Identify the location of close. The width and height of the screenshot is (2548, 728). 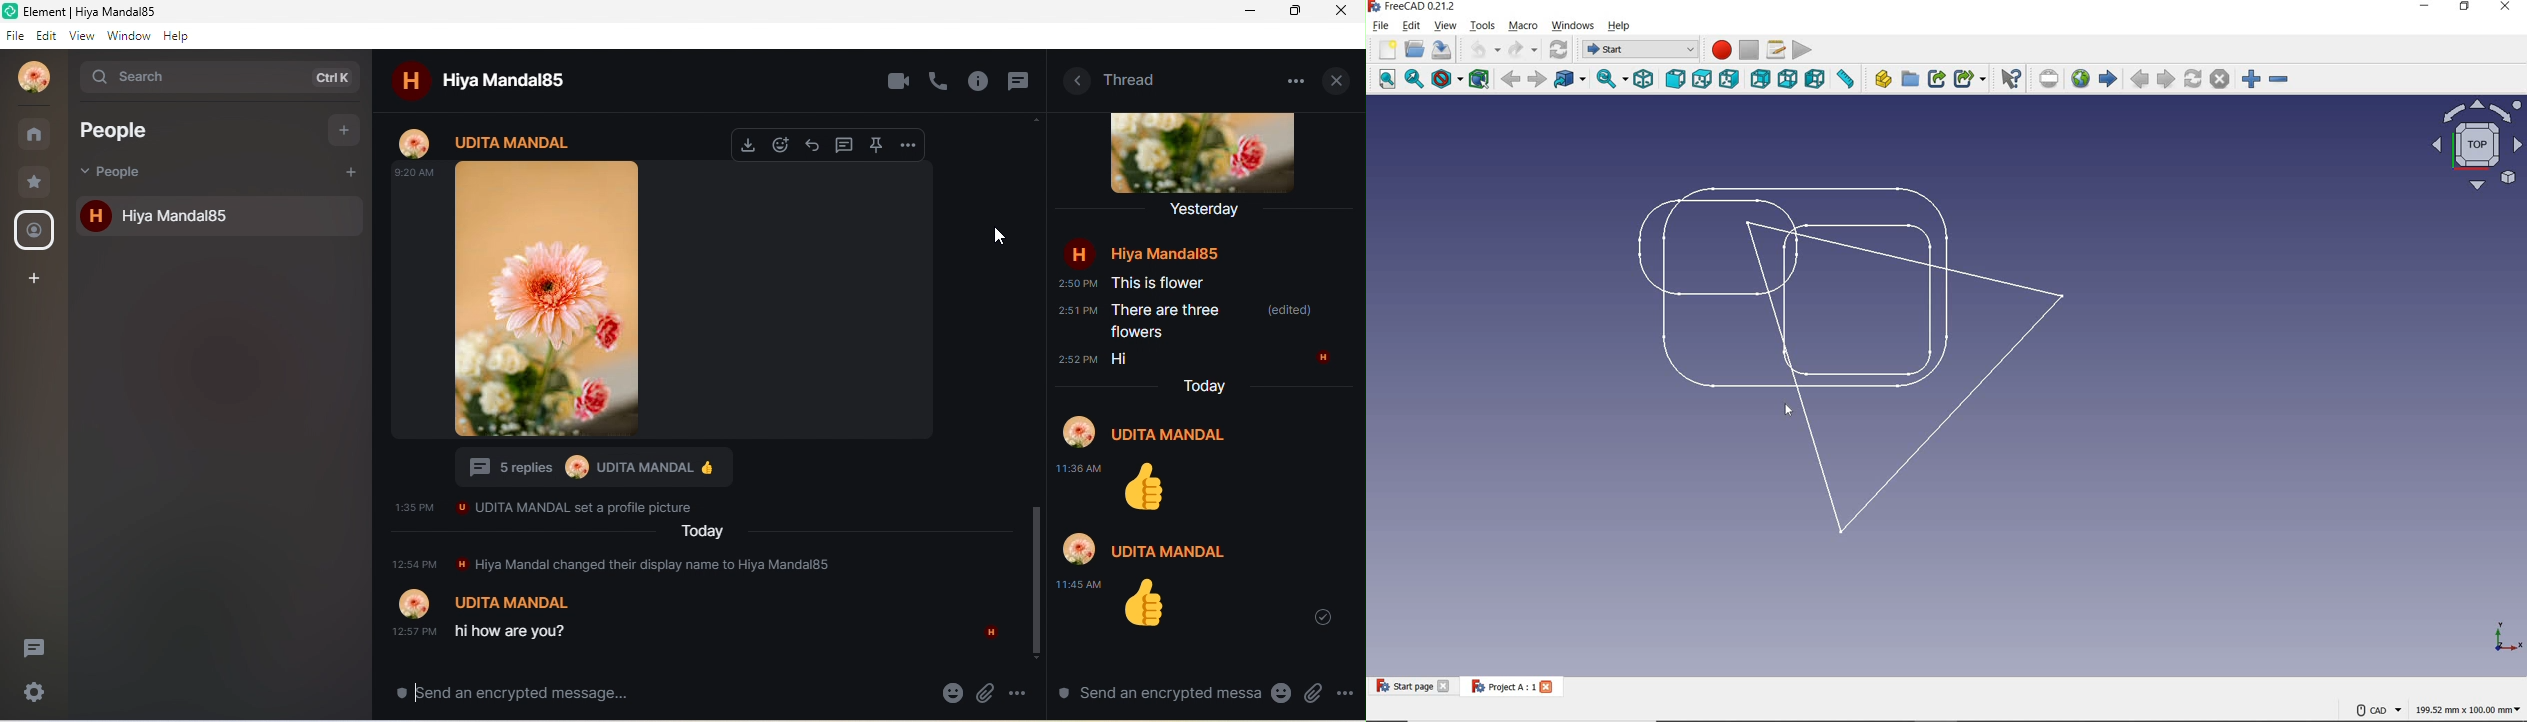
(1445, 687).